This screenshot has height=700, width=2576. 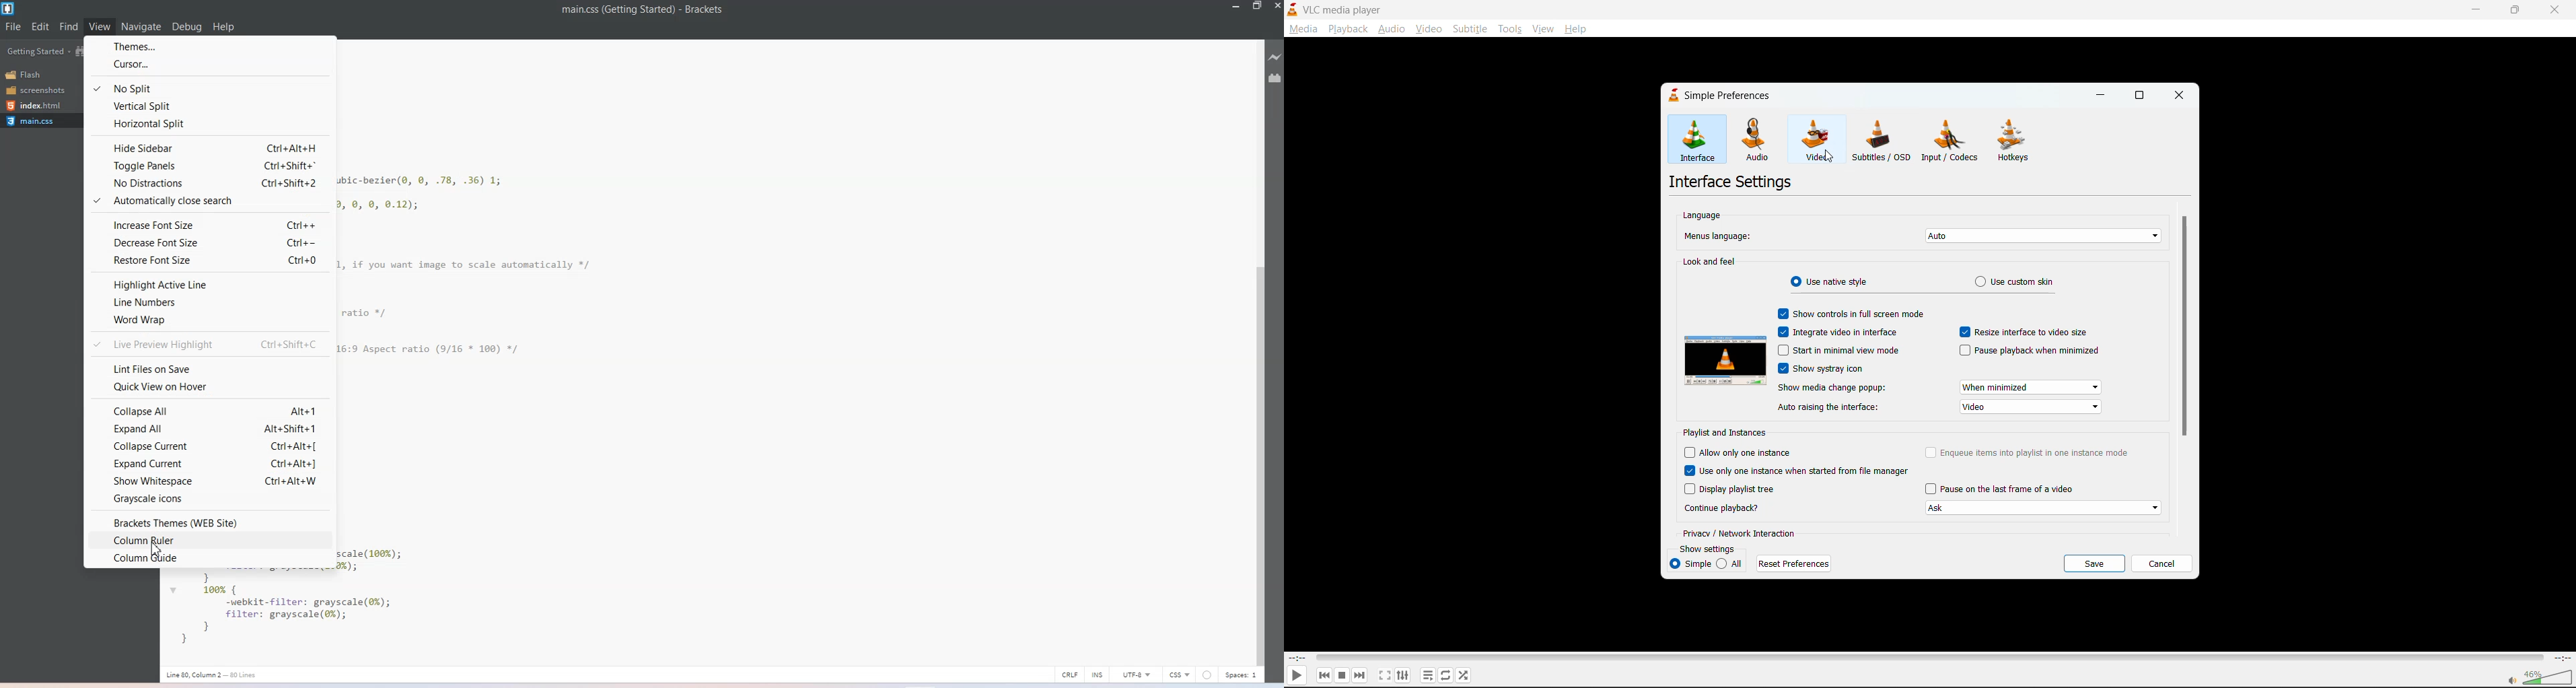 What do you see at coordinates (1276, 79) in the screenshot?
I see `Extension Manager` at bounding box center [1276, 79].